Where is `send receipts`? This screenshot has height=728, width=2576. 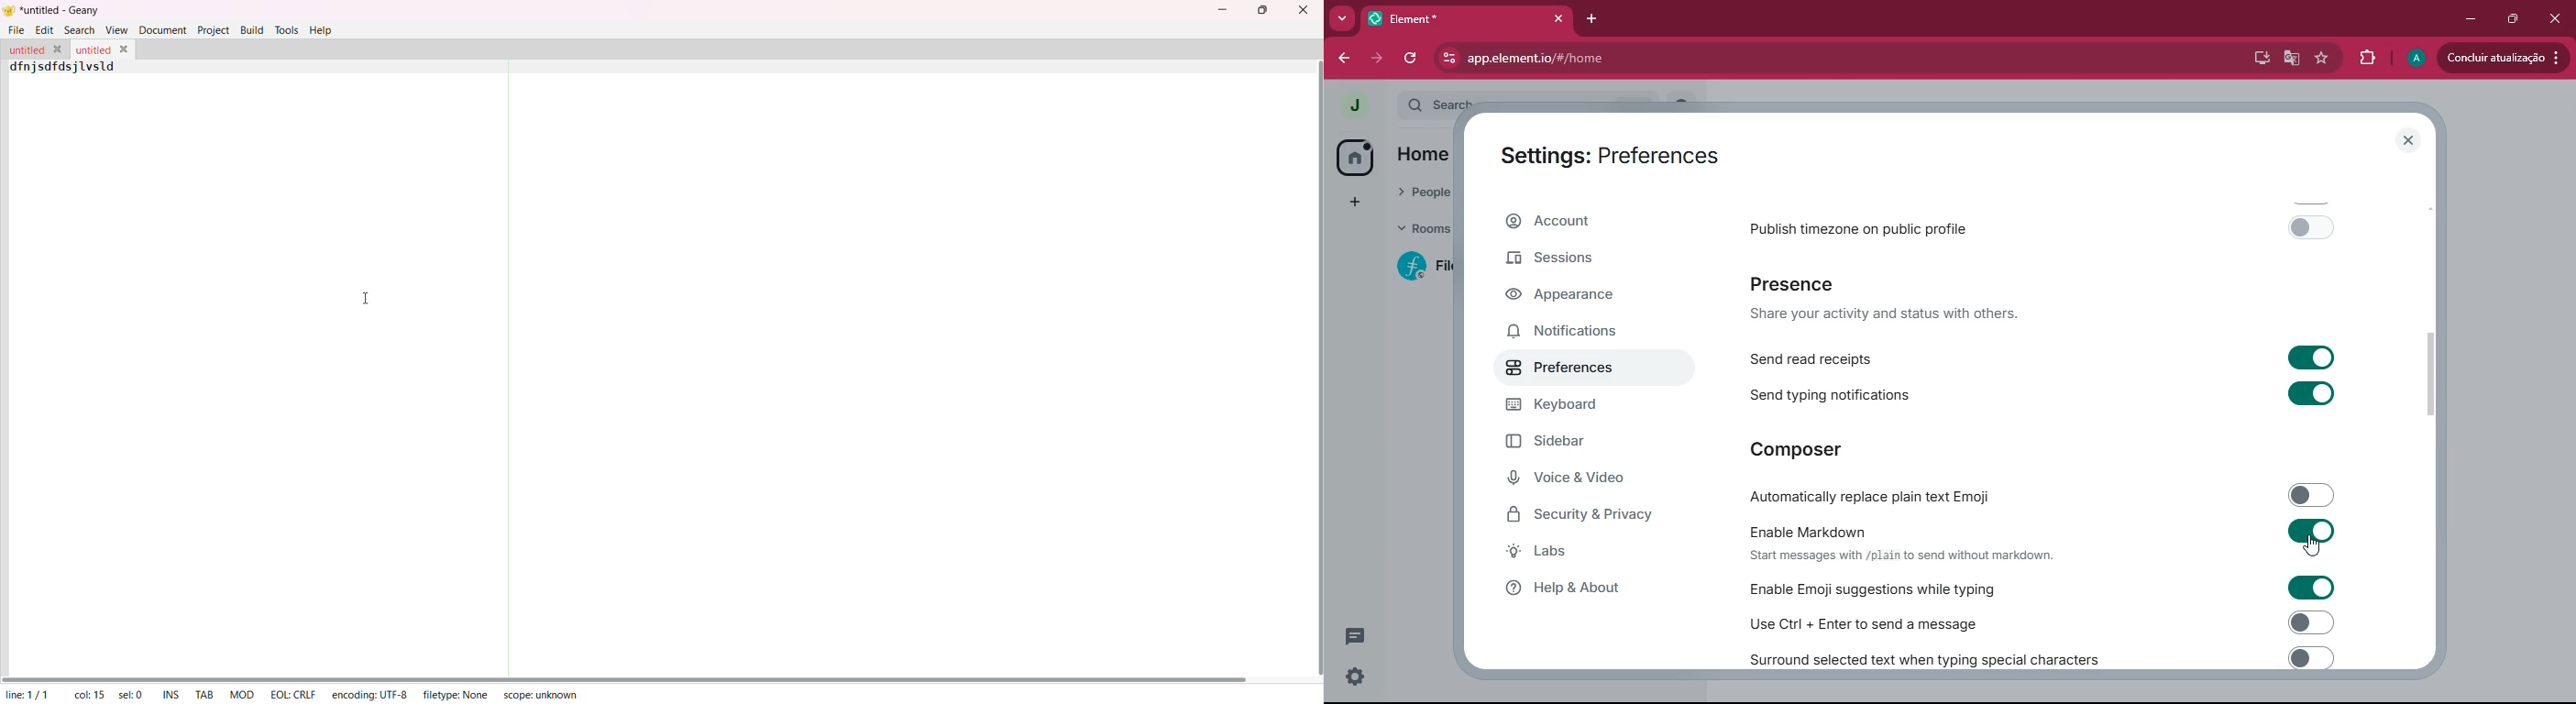 send receipts is located at coordinates (2046, 357).